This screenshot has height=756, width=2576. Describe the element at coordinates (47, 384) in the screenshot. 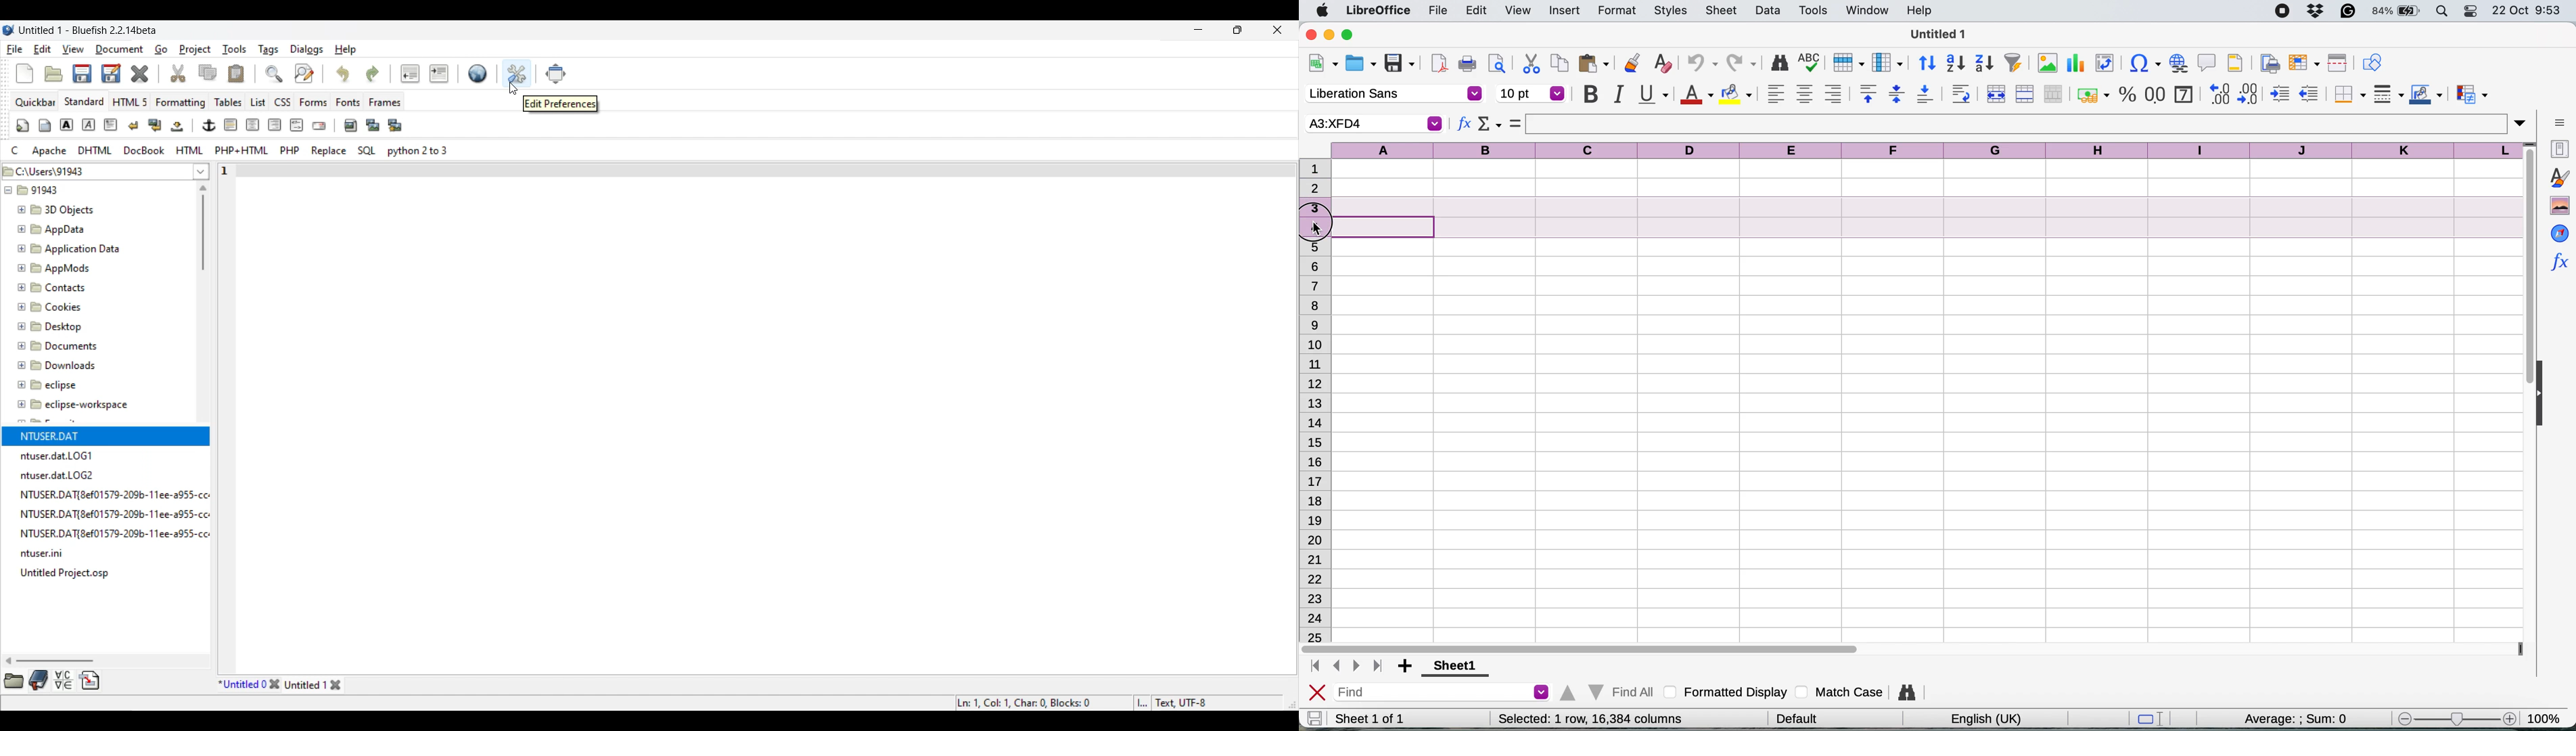

I see `®B eclipse` at that location.